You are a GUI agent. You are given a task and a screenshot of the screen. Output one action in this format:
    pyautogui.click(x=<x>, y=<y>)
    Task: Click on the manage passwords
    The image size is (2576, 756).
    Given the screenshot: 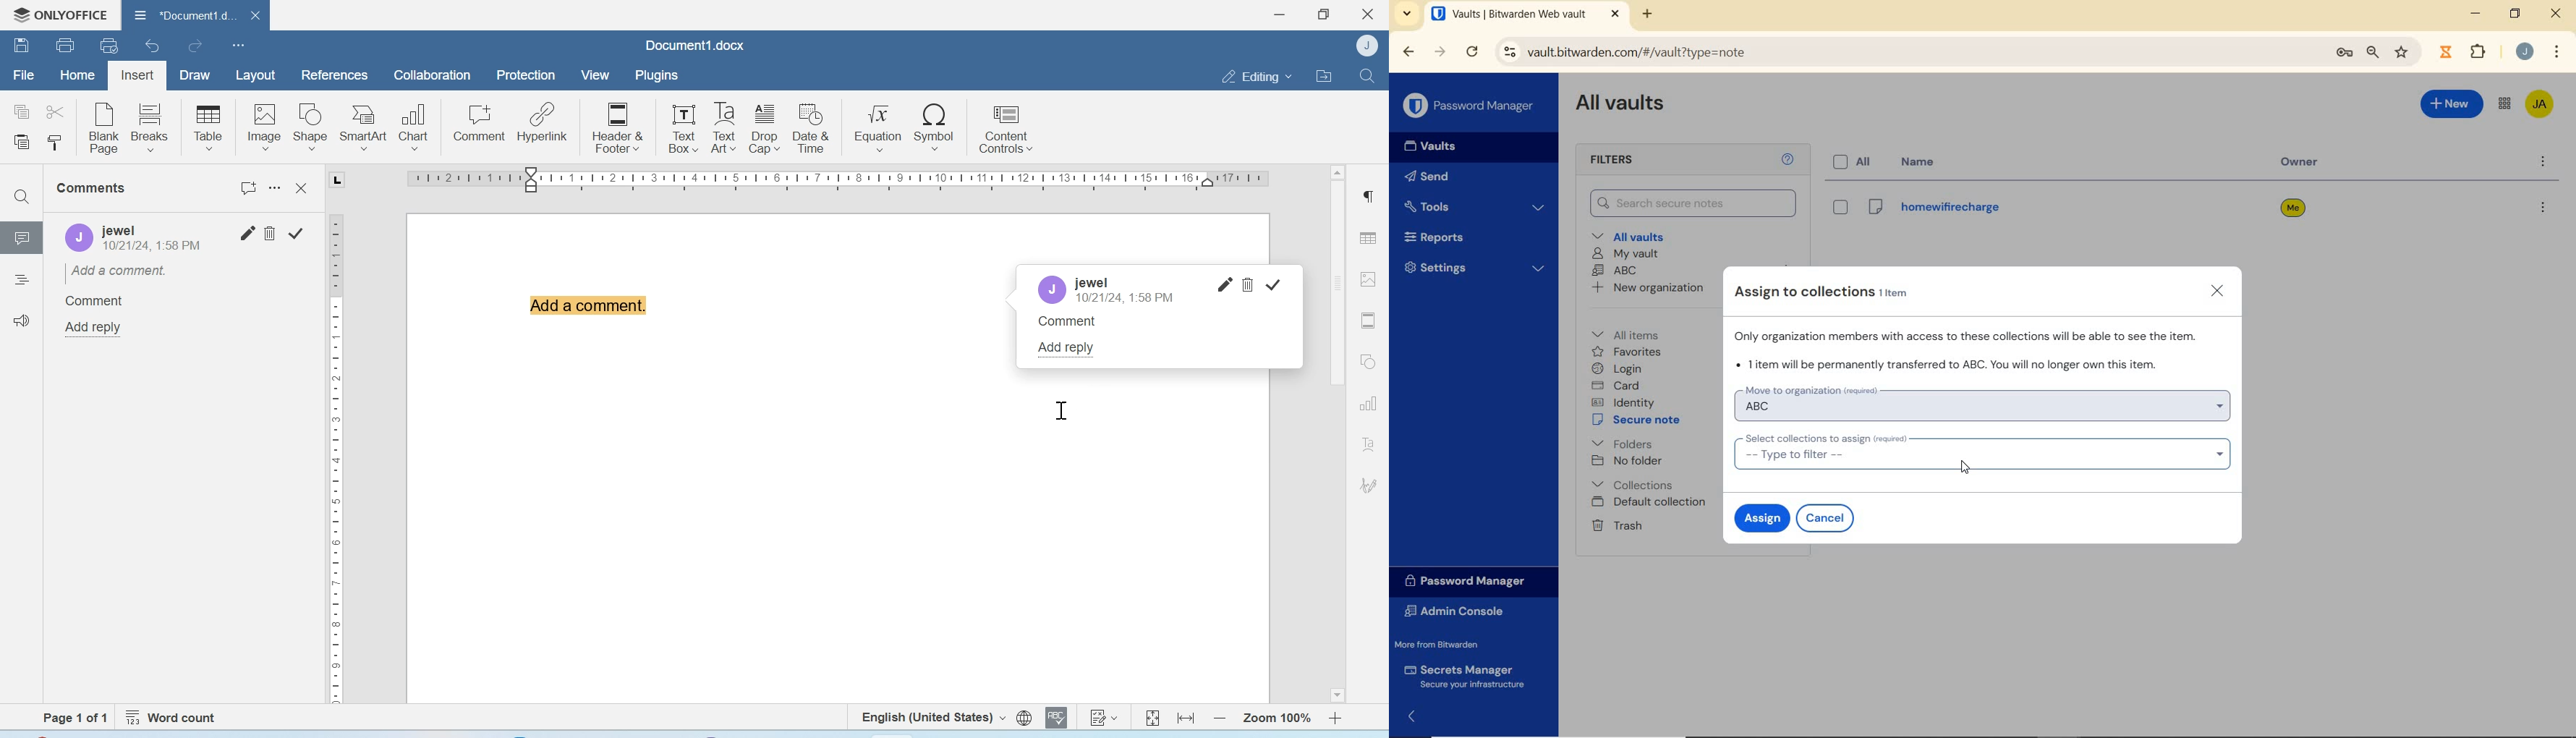 What is the action you would take?
    pyautogui.click(x=2344, y=55)
    